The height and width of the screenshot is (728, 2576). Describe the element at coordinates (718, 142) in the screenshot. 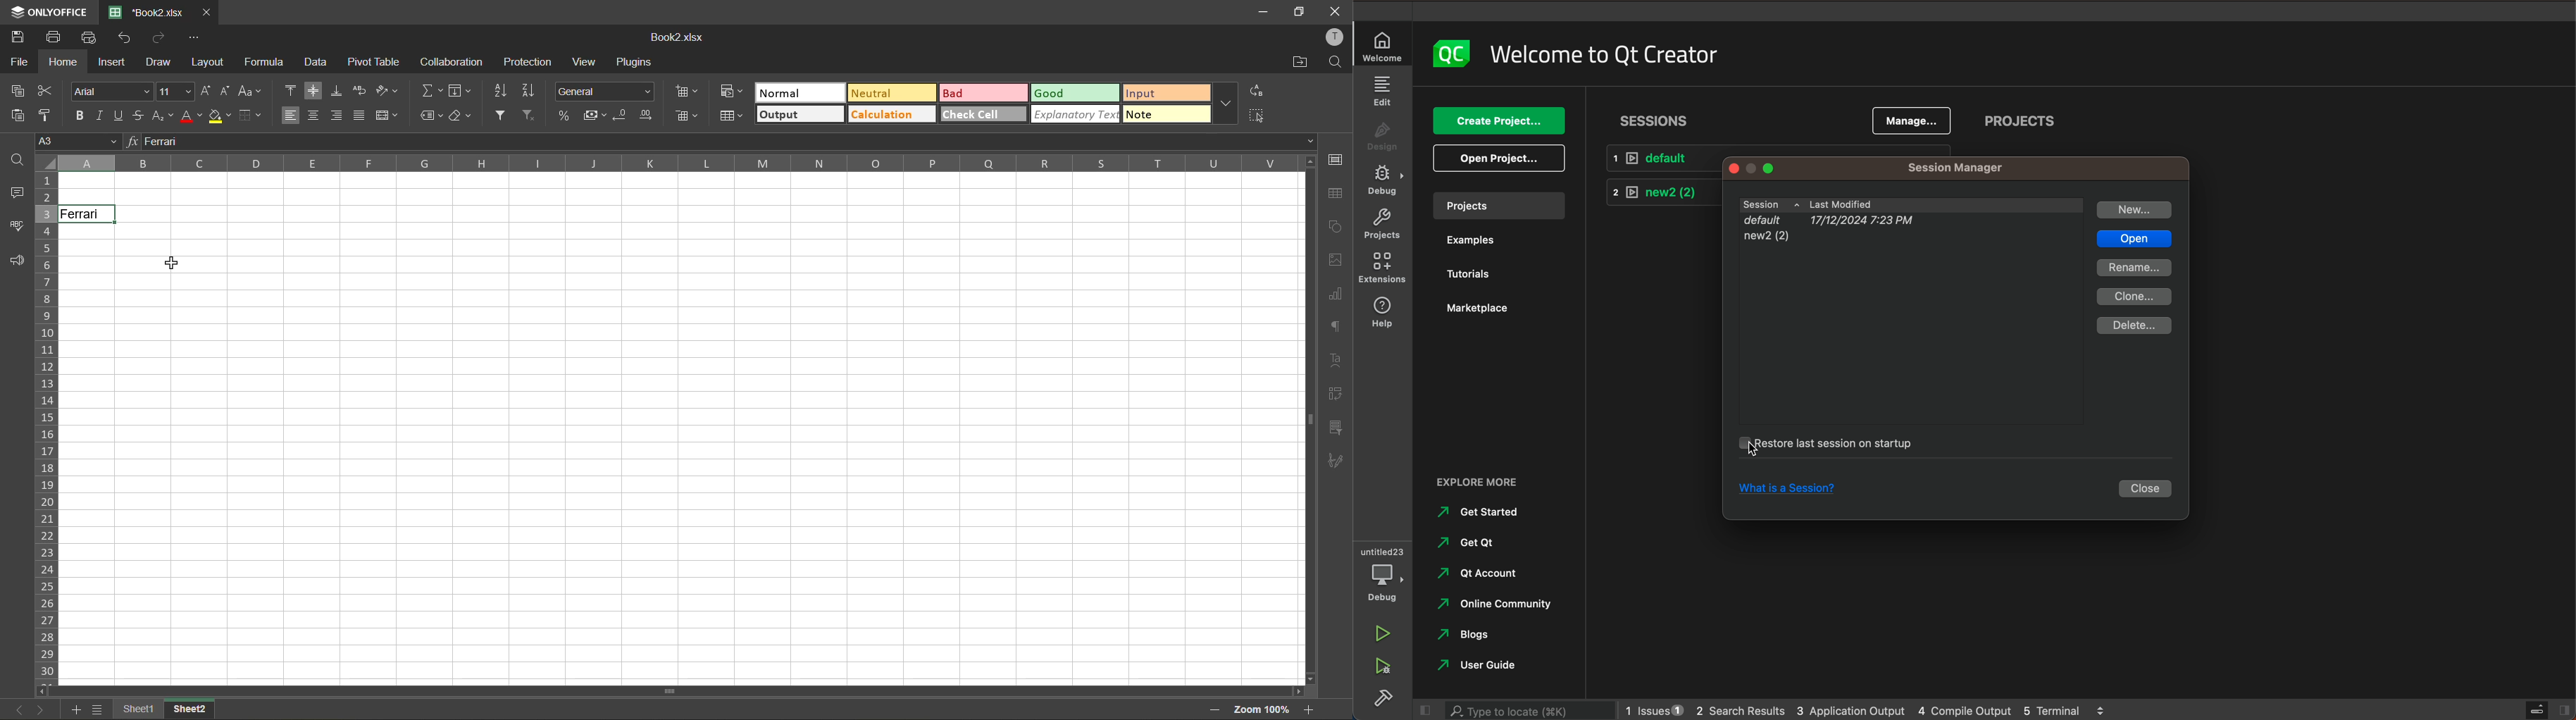

I see `formula bar` at that location.